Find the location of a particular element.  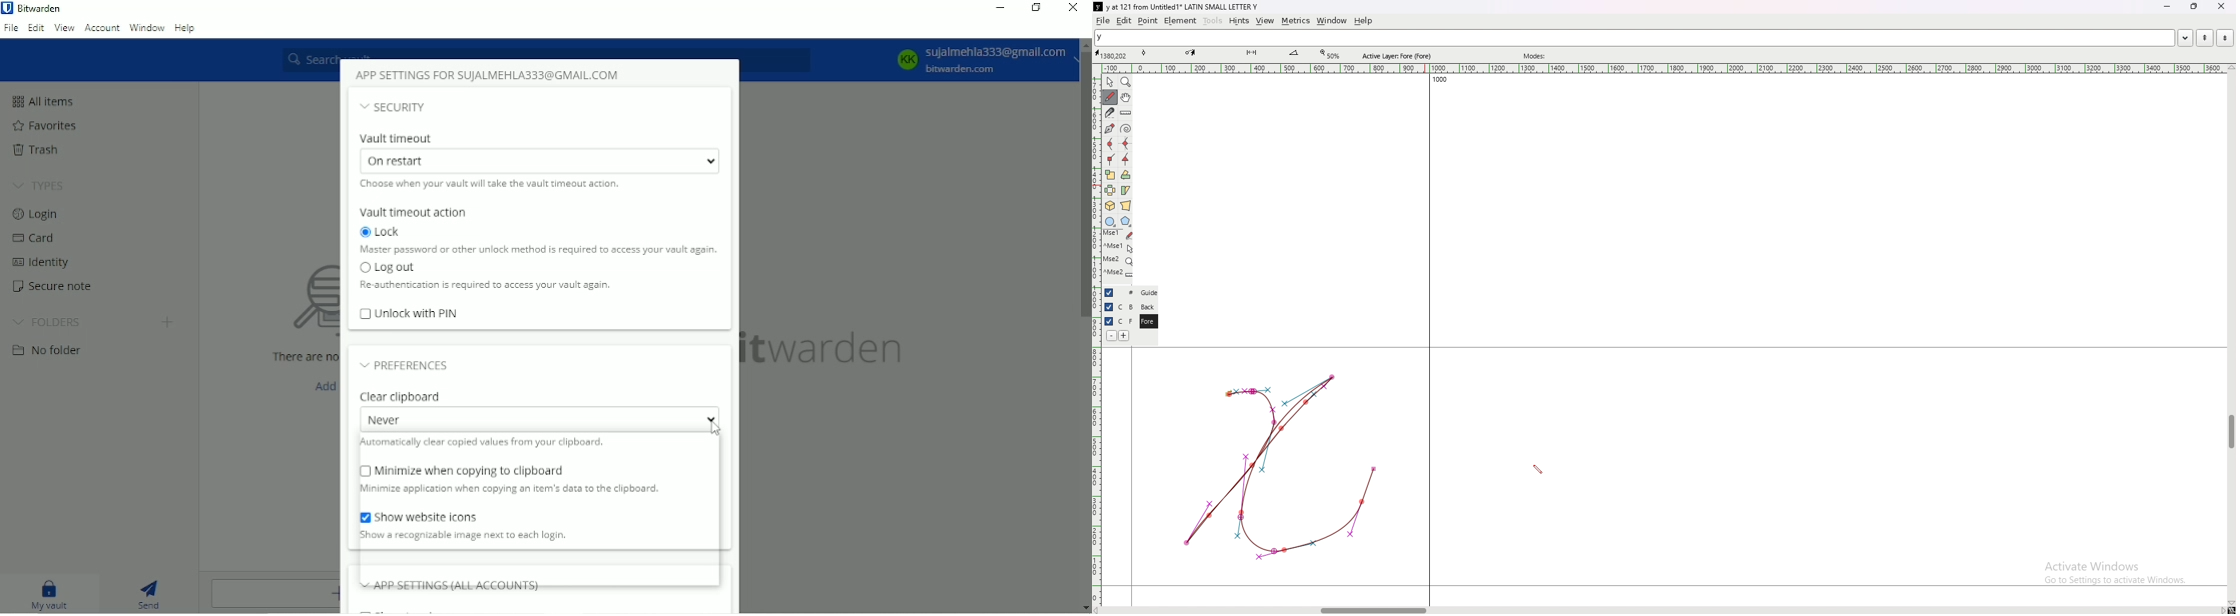

mse 1 is located at coordinates (1118, 234).